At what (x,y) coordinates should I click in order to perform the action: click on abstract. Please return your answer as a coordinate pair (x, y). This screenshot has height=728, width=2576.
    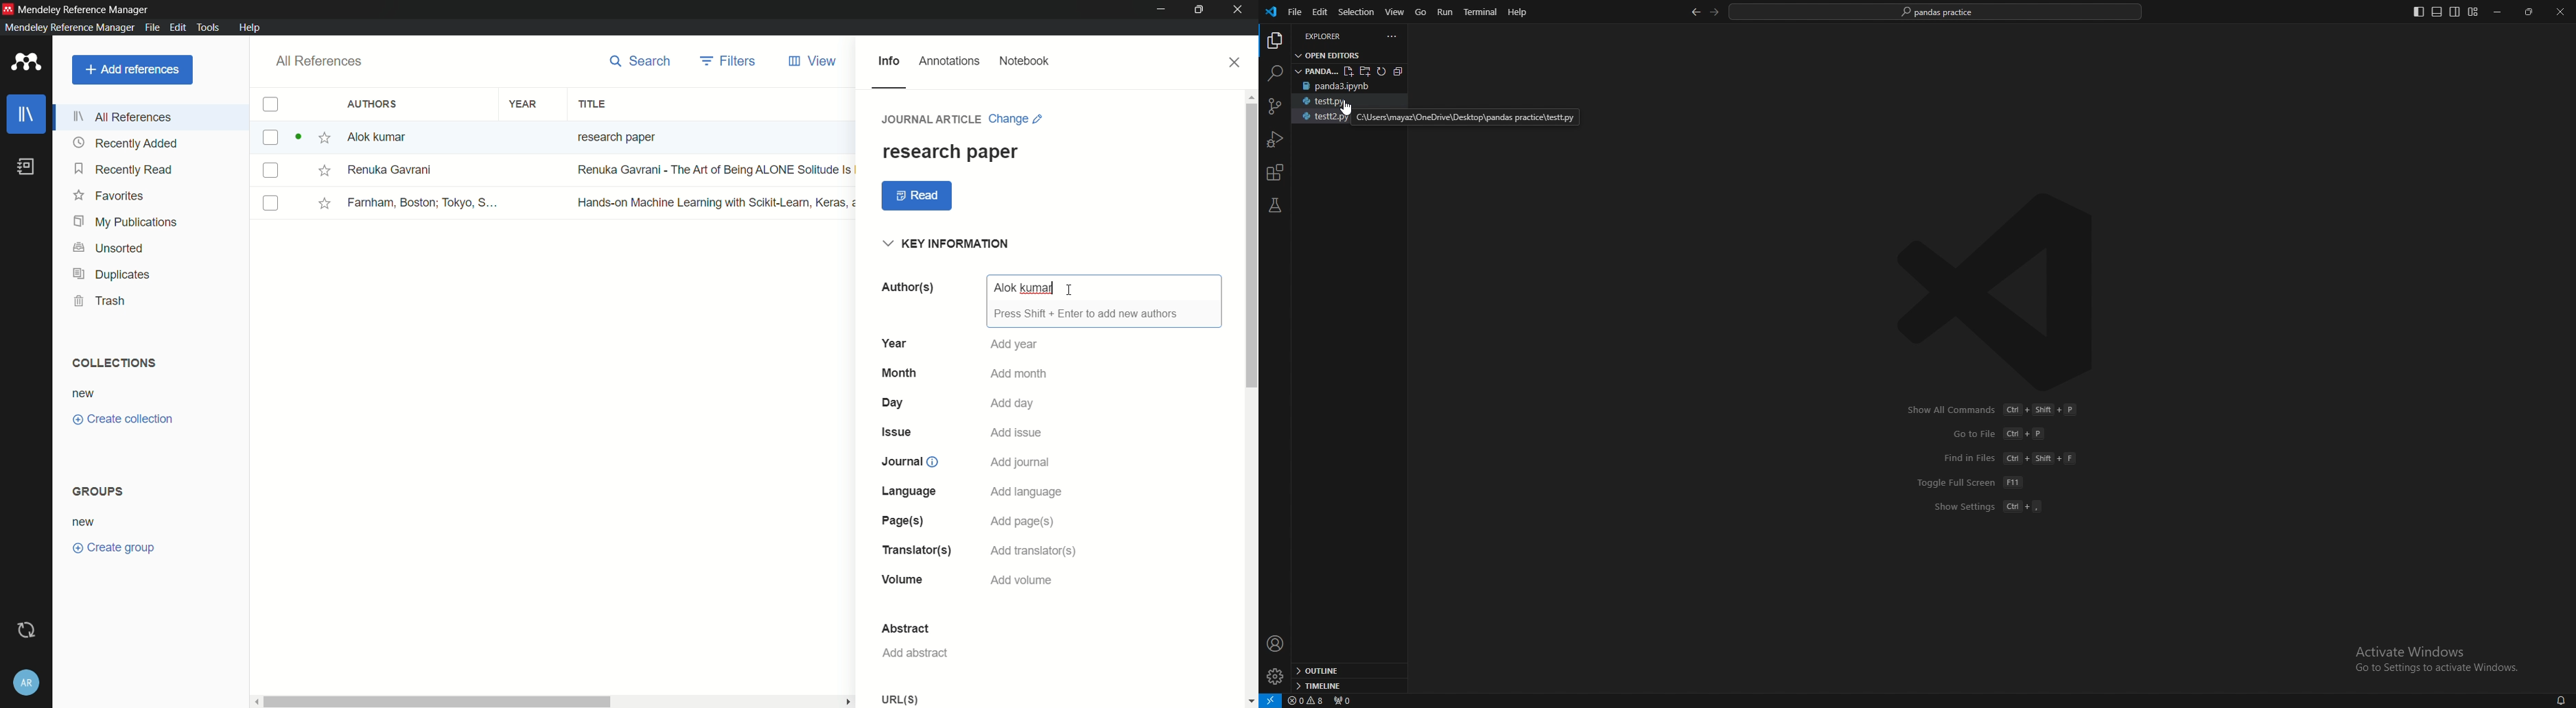
    Looking at the image, I should click on (907, 629).